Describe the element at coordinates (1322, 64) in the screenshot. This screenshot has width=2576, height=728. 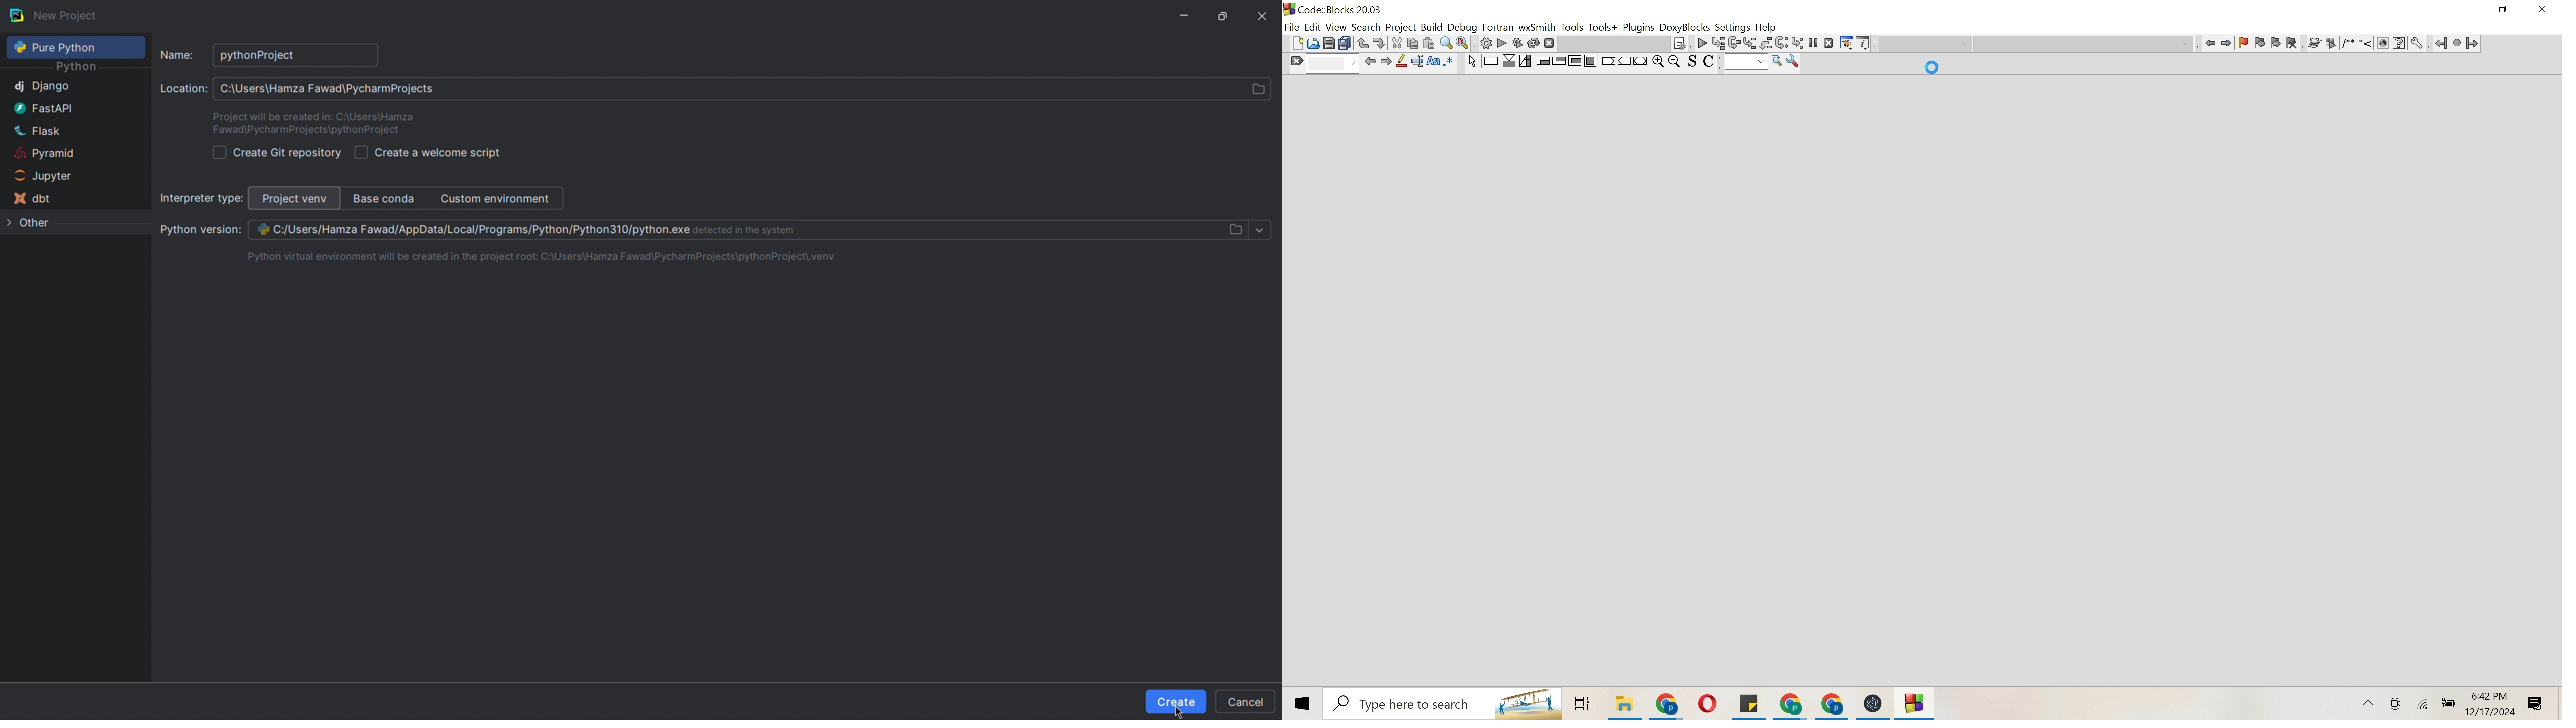
I see `Find` at that location.